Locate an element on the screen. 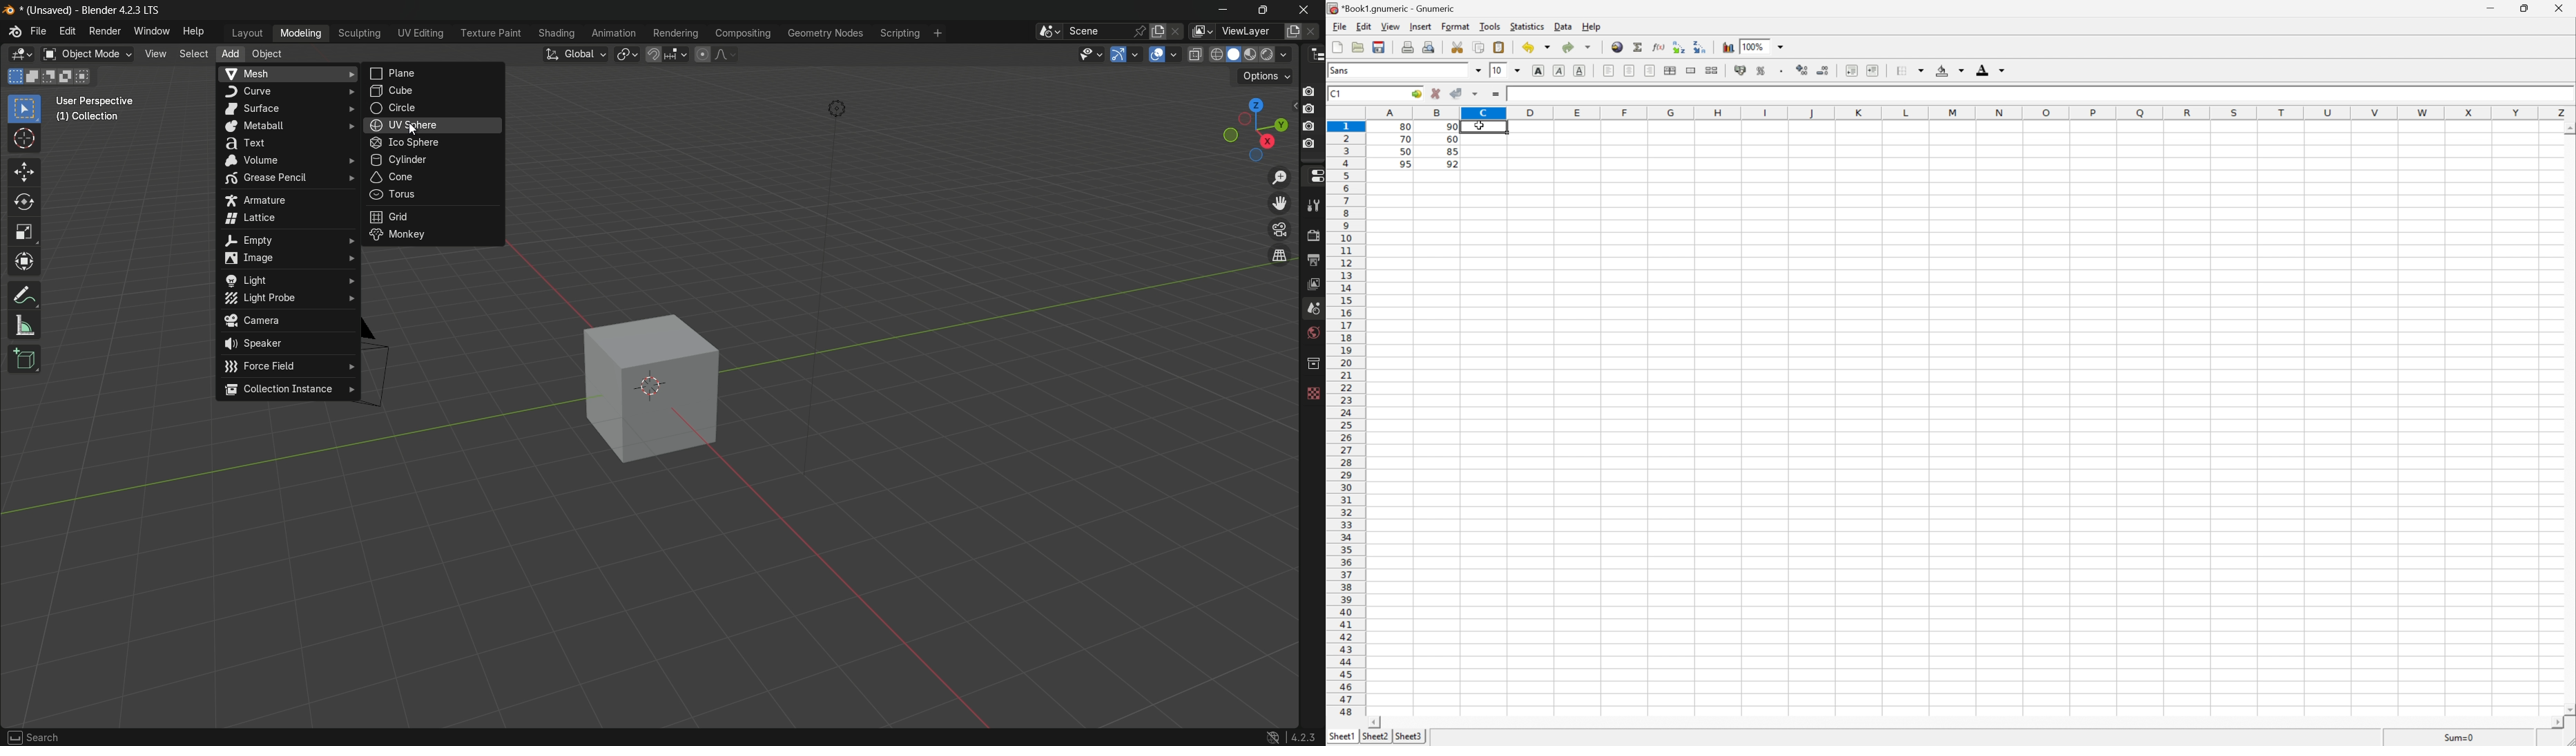 This screenshot has width=2576, height=756. proportional editing object is located at coordinates (702, 54).